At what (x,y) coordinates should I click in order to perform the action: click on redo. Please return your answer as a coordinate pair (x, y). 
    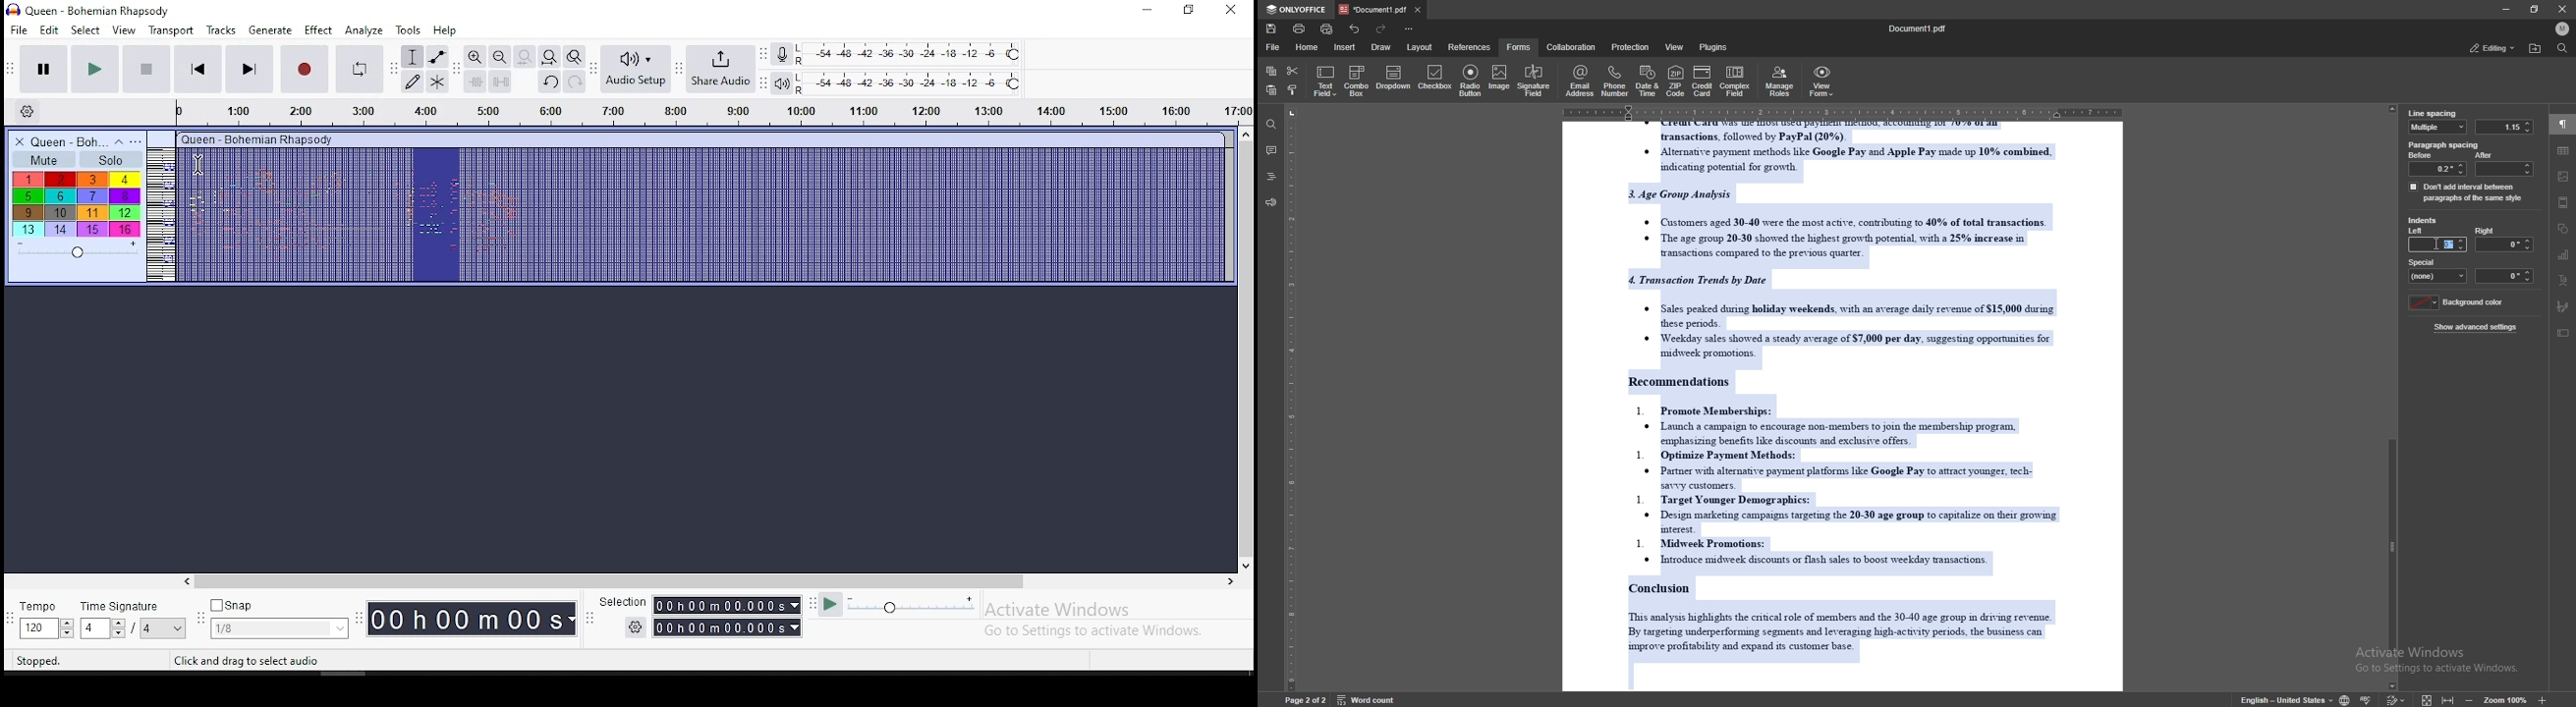
    Looking at the image, I should click on (1380, 29).